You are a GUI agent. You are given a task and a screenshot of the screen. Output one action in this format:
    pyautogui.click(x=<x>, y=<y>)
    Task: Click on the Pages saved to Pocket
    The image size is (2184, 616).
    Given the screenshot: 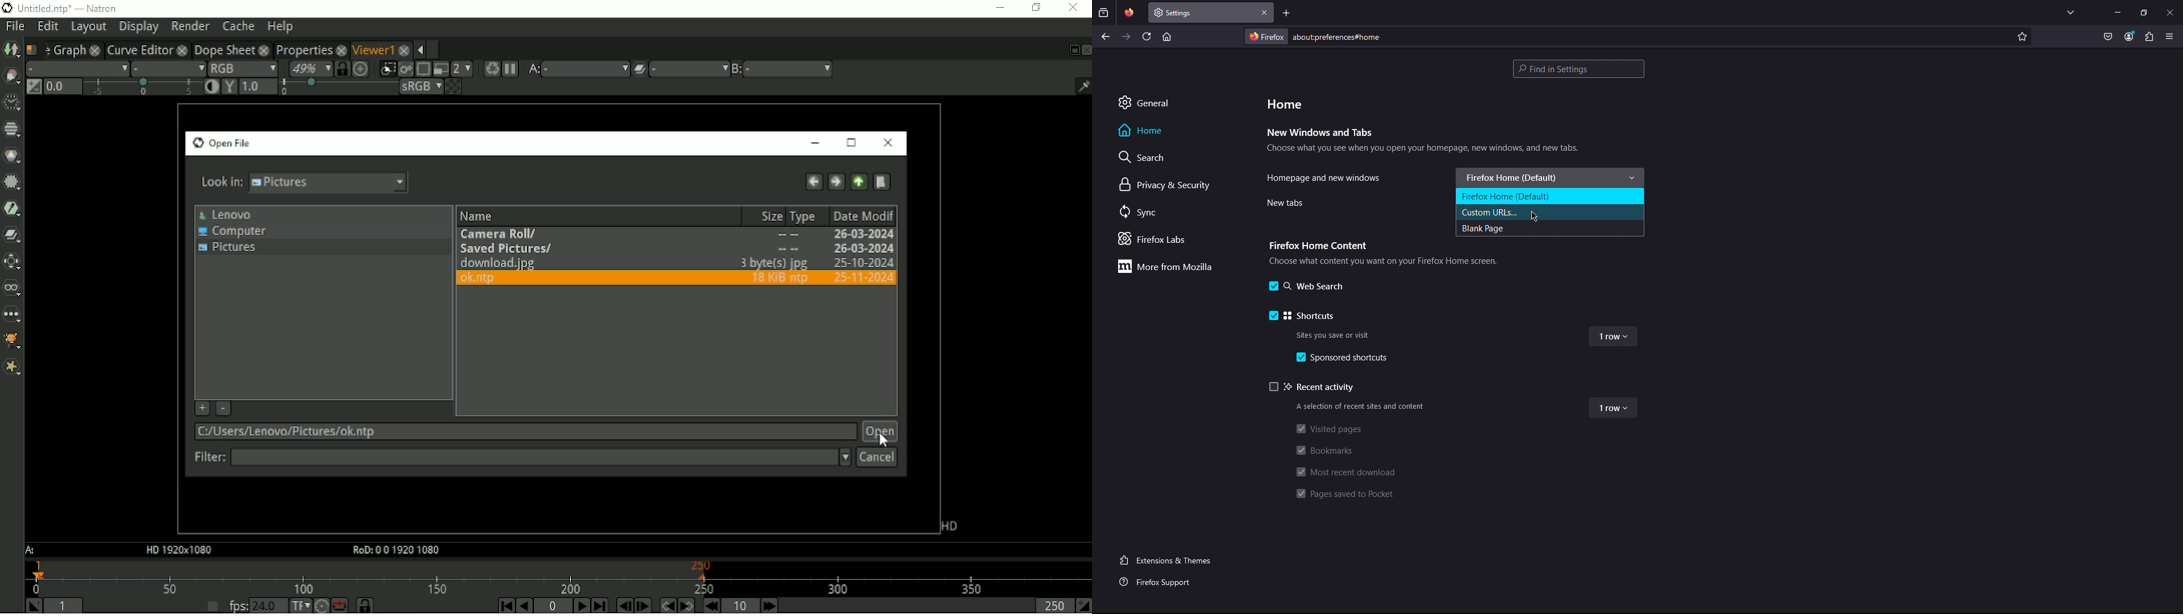 What is the action you would take?
    pyautogui.click(x=1345, y=494)
    